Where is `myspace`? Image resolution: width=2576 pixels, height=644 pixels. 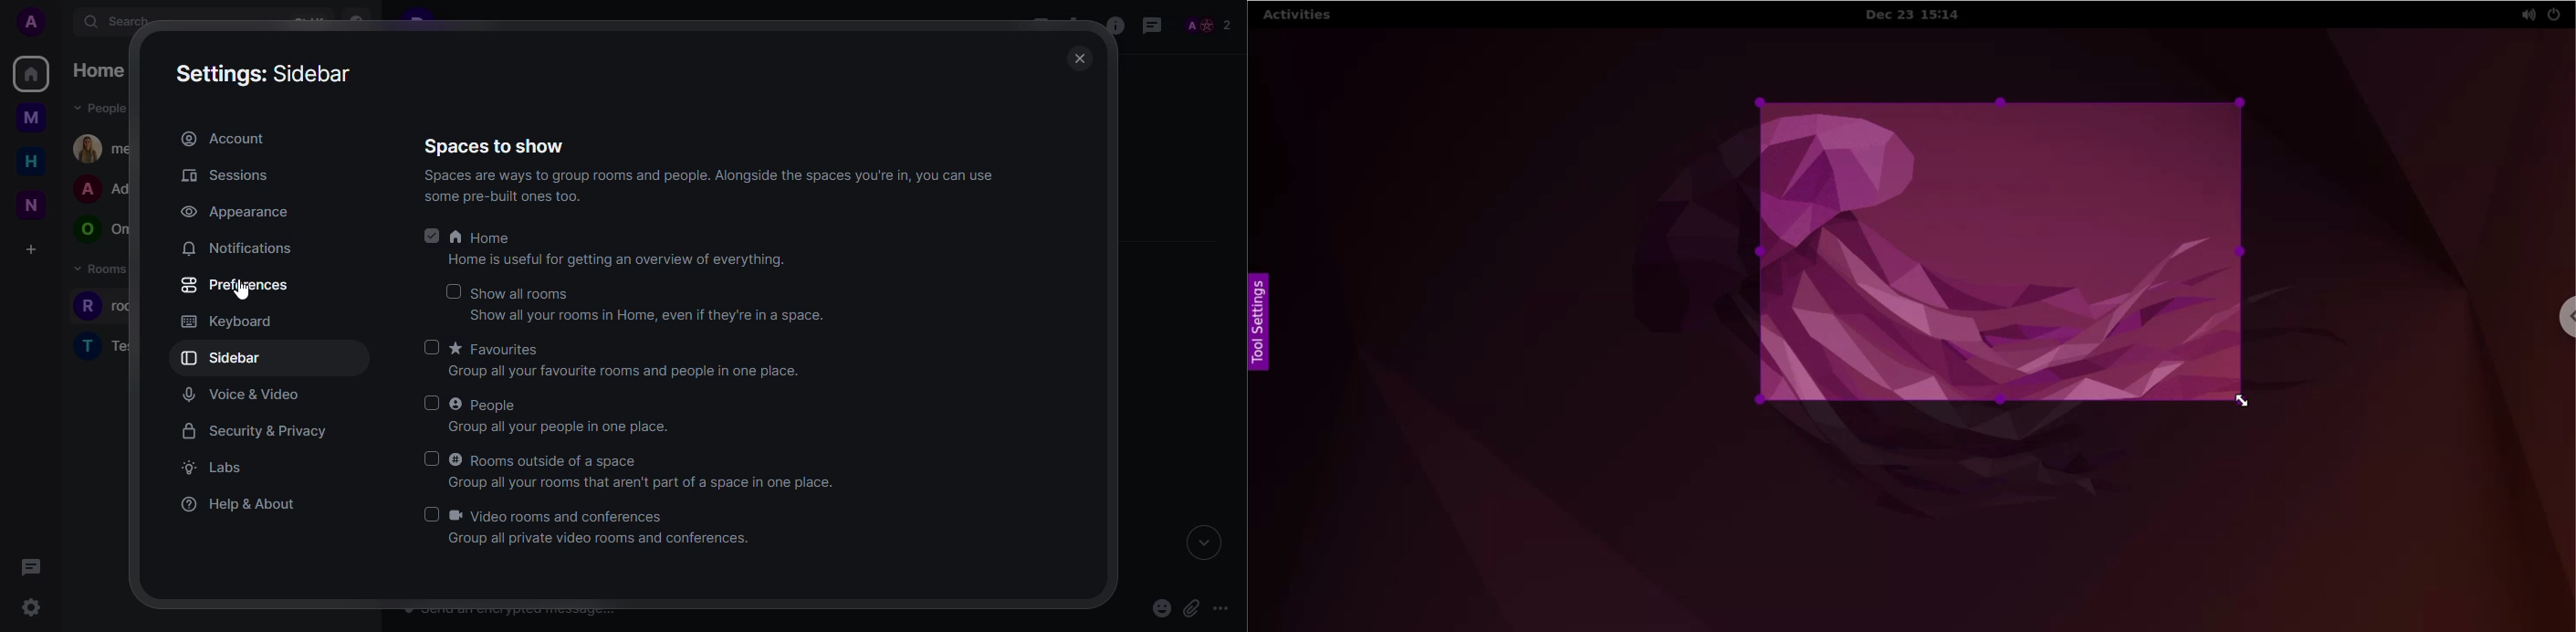 myspace is located at coordinates (30, 120).